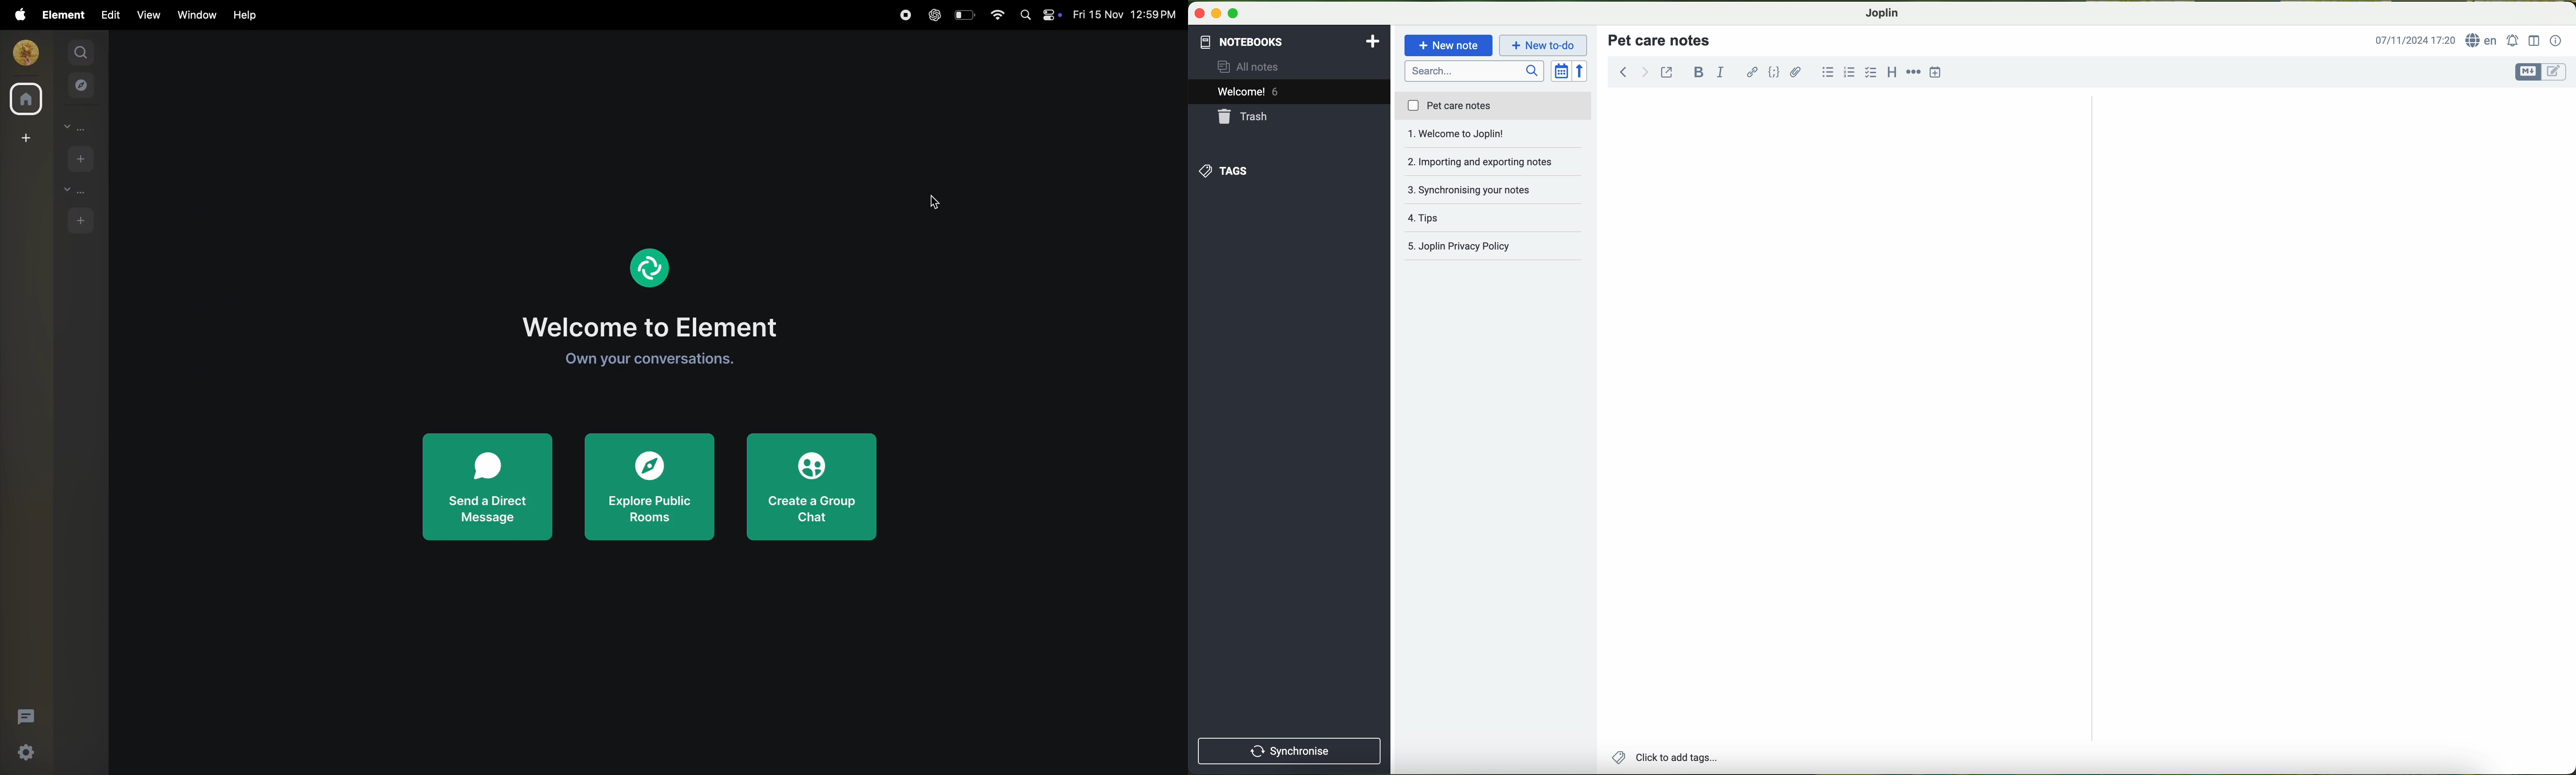 Image resolution: width=2576 pixels, height=784 pixels. I want to click on threads, so click(26, 715).